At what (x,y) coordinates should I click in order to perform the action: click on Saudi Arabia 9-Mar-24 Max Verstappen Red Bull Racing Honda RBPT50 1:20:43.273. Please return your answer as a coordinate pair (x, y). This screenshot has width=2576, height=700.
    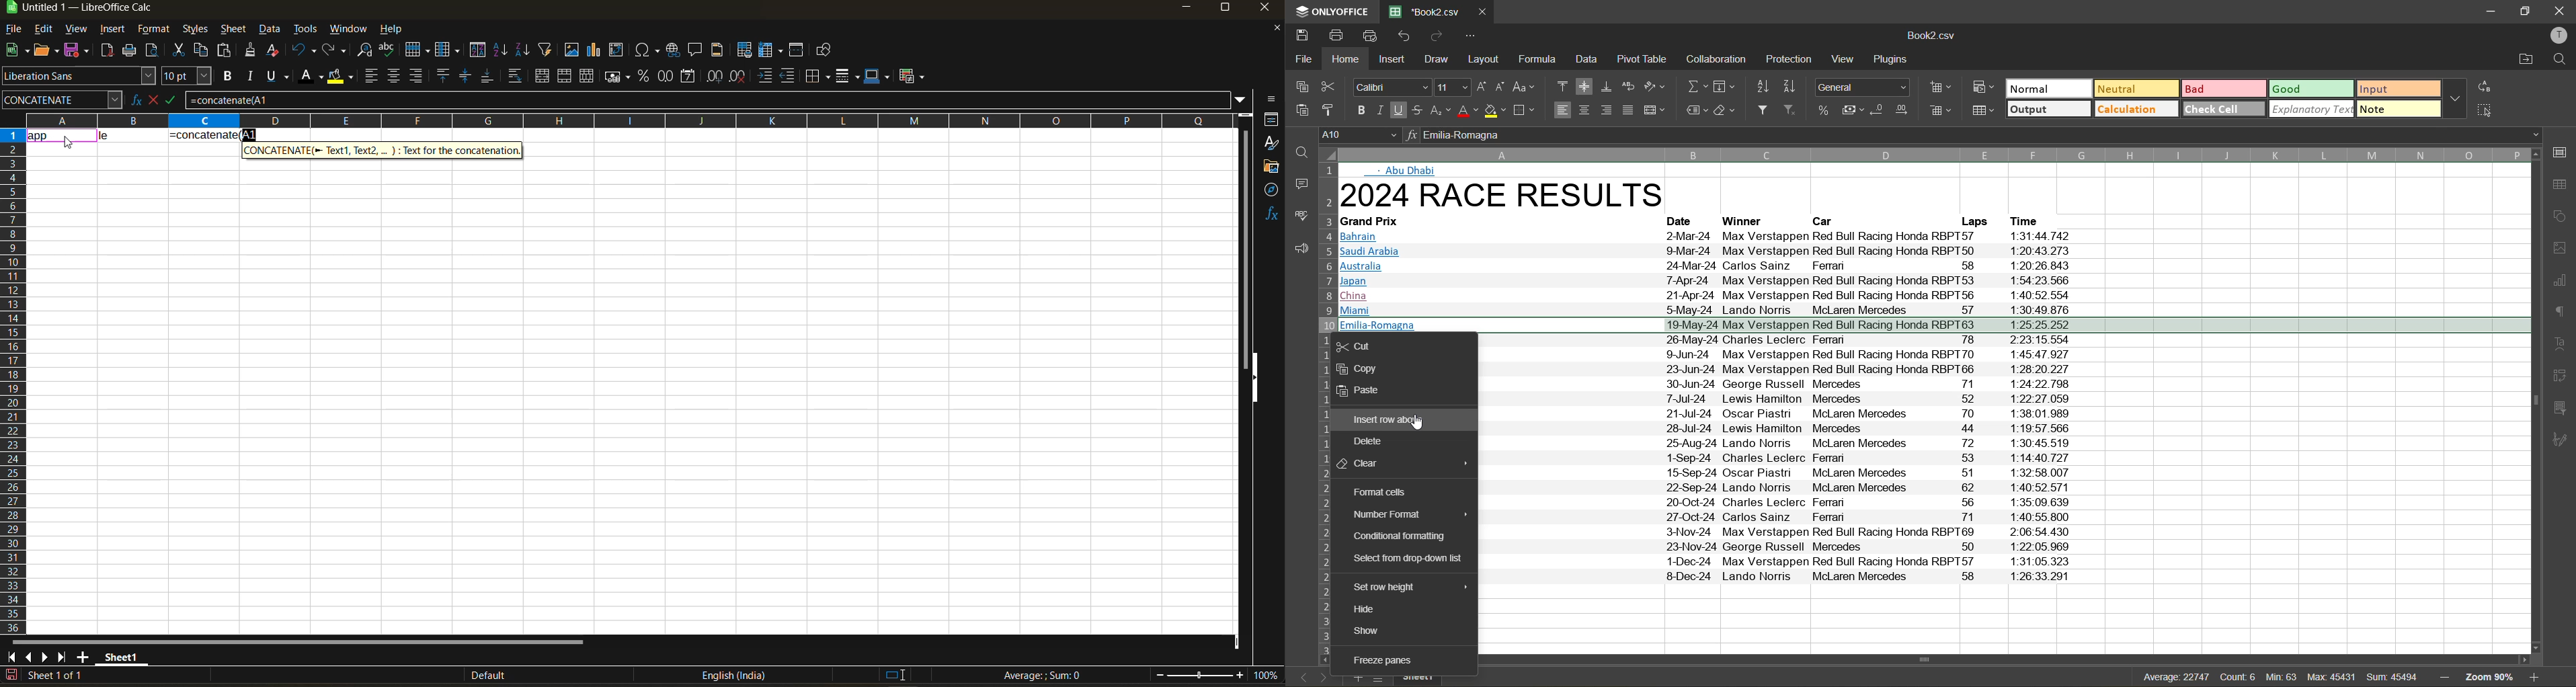
    Looking at the image, I should click on (1709, 252).